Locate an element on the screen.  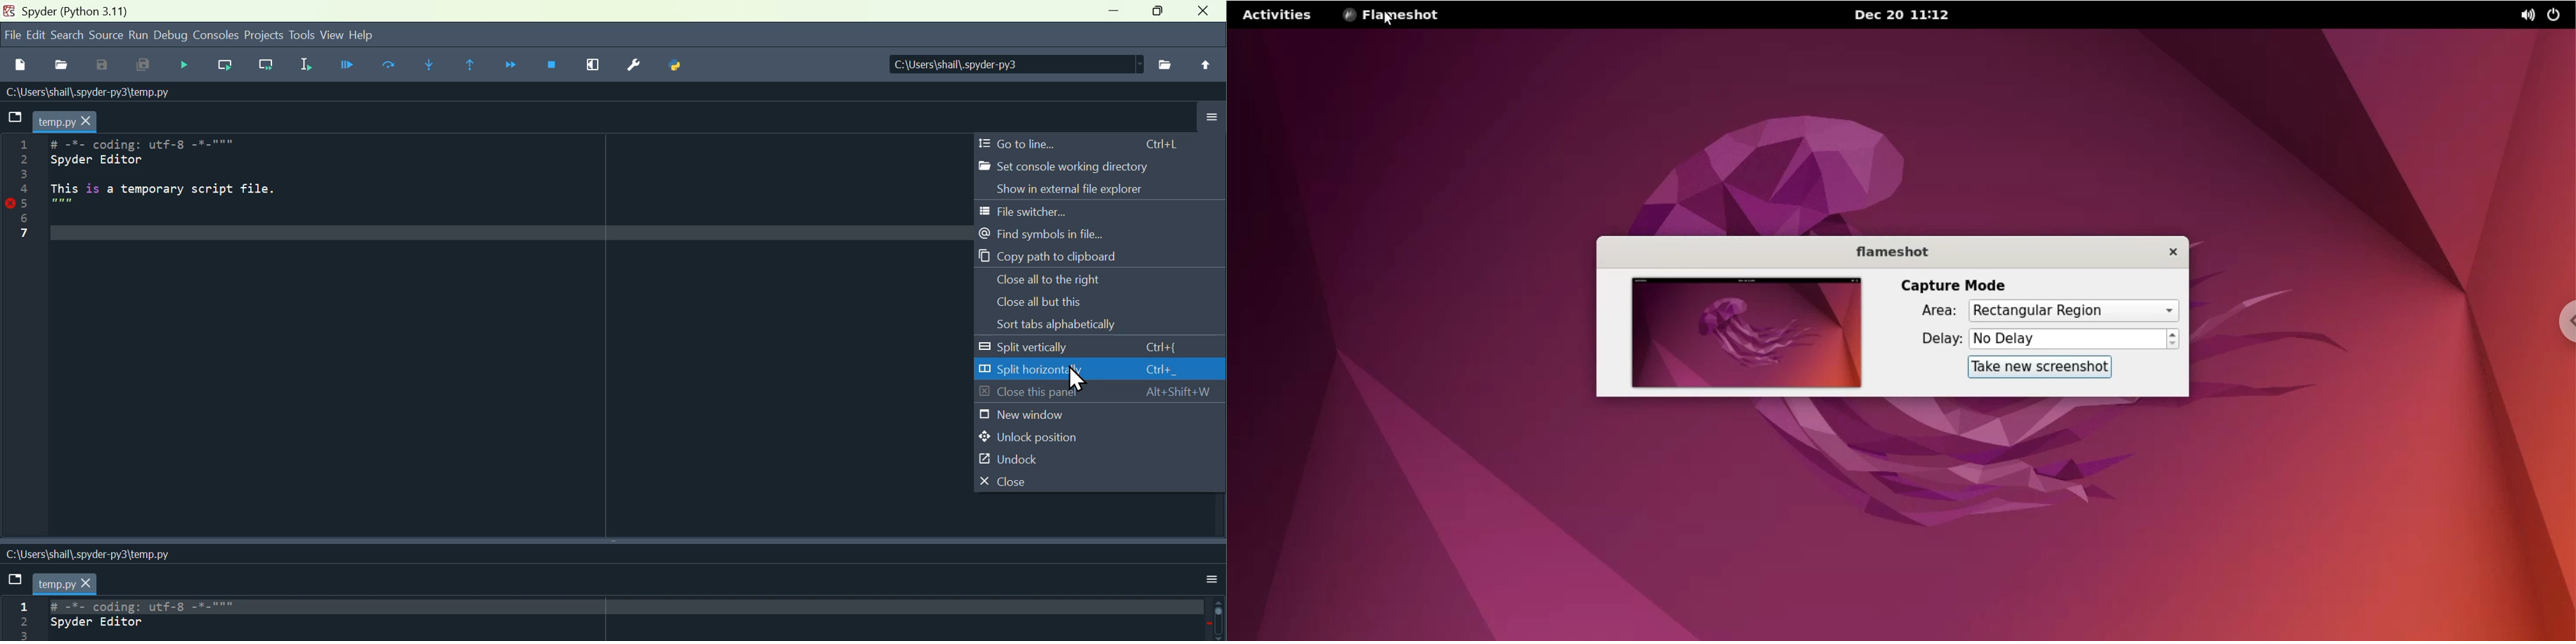
| C:\Users\shail\.spyder-py3 is located at coordinates (1013, 65).